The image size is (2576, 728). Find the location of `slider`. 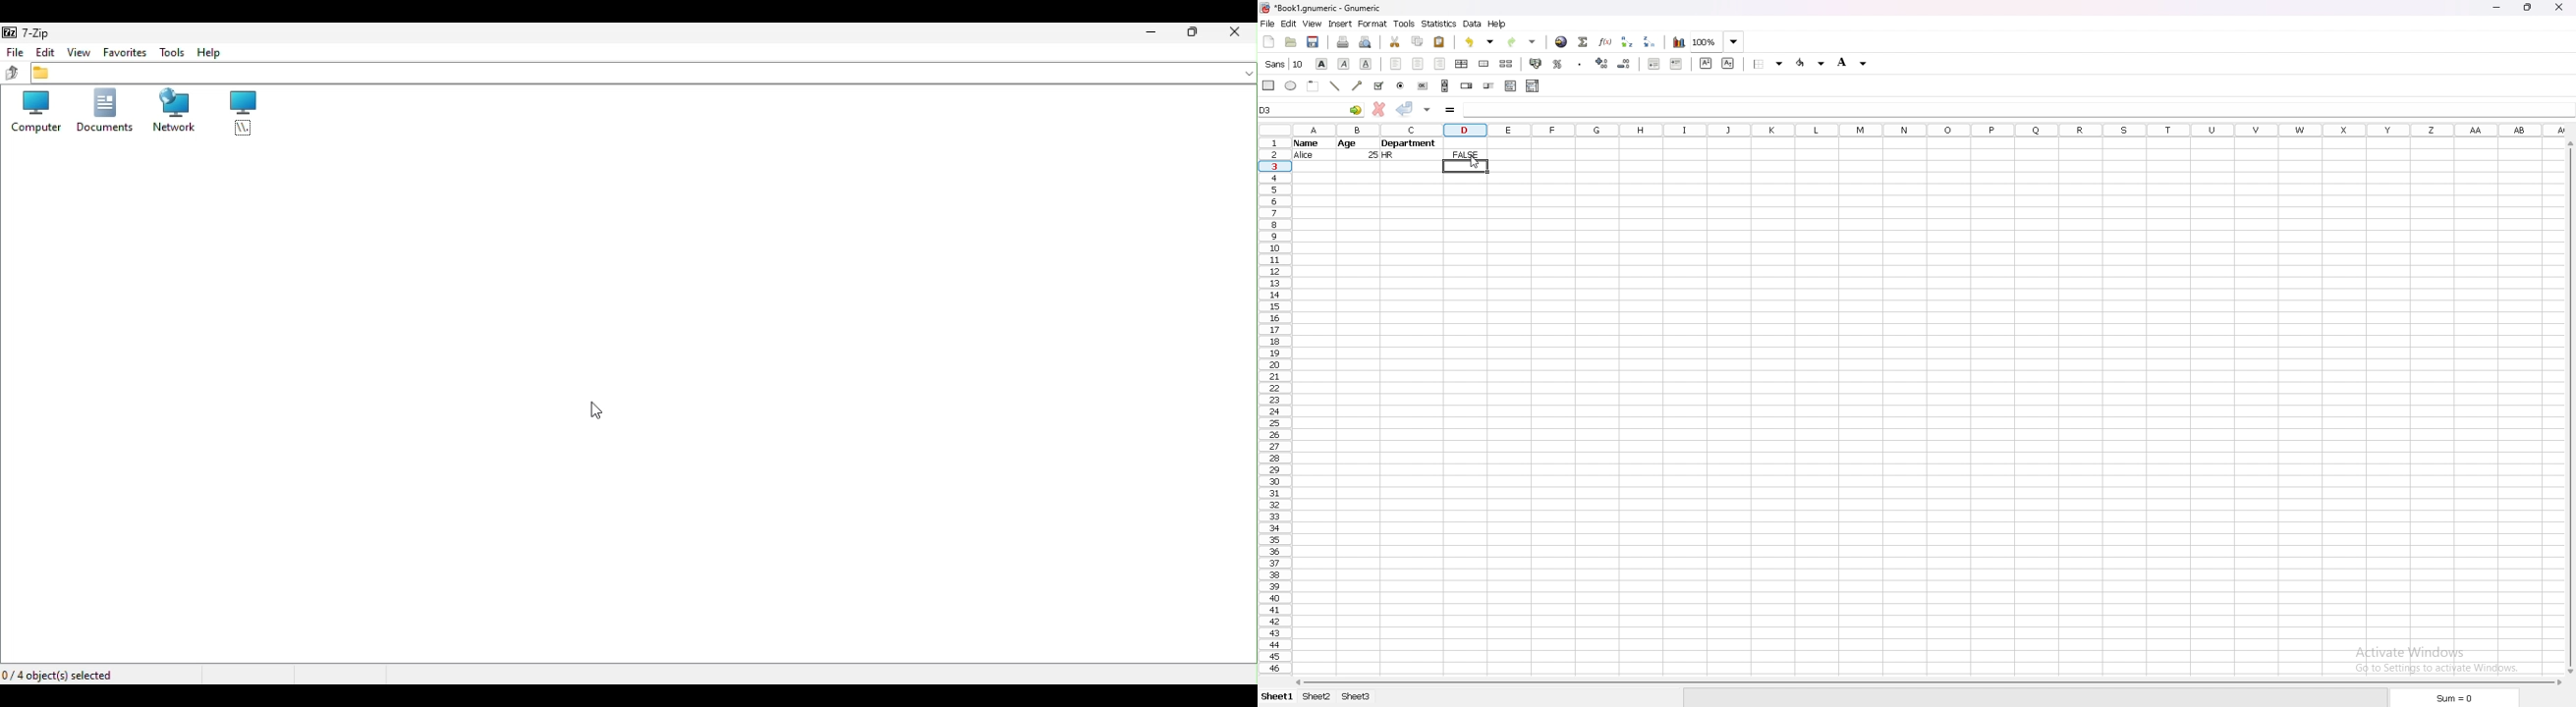

slider is located at coordinates (1488, 87).